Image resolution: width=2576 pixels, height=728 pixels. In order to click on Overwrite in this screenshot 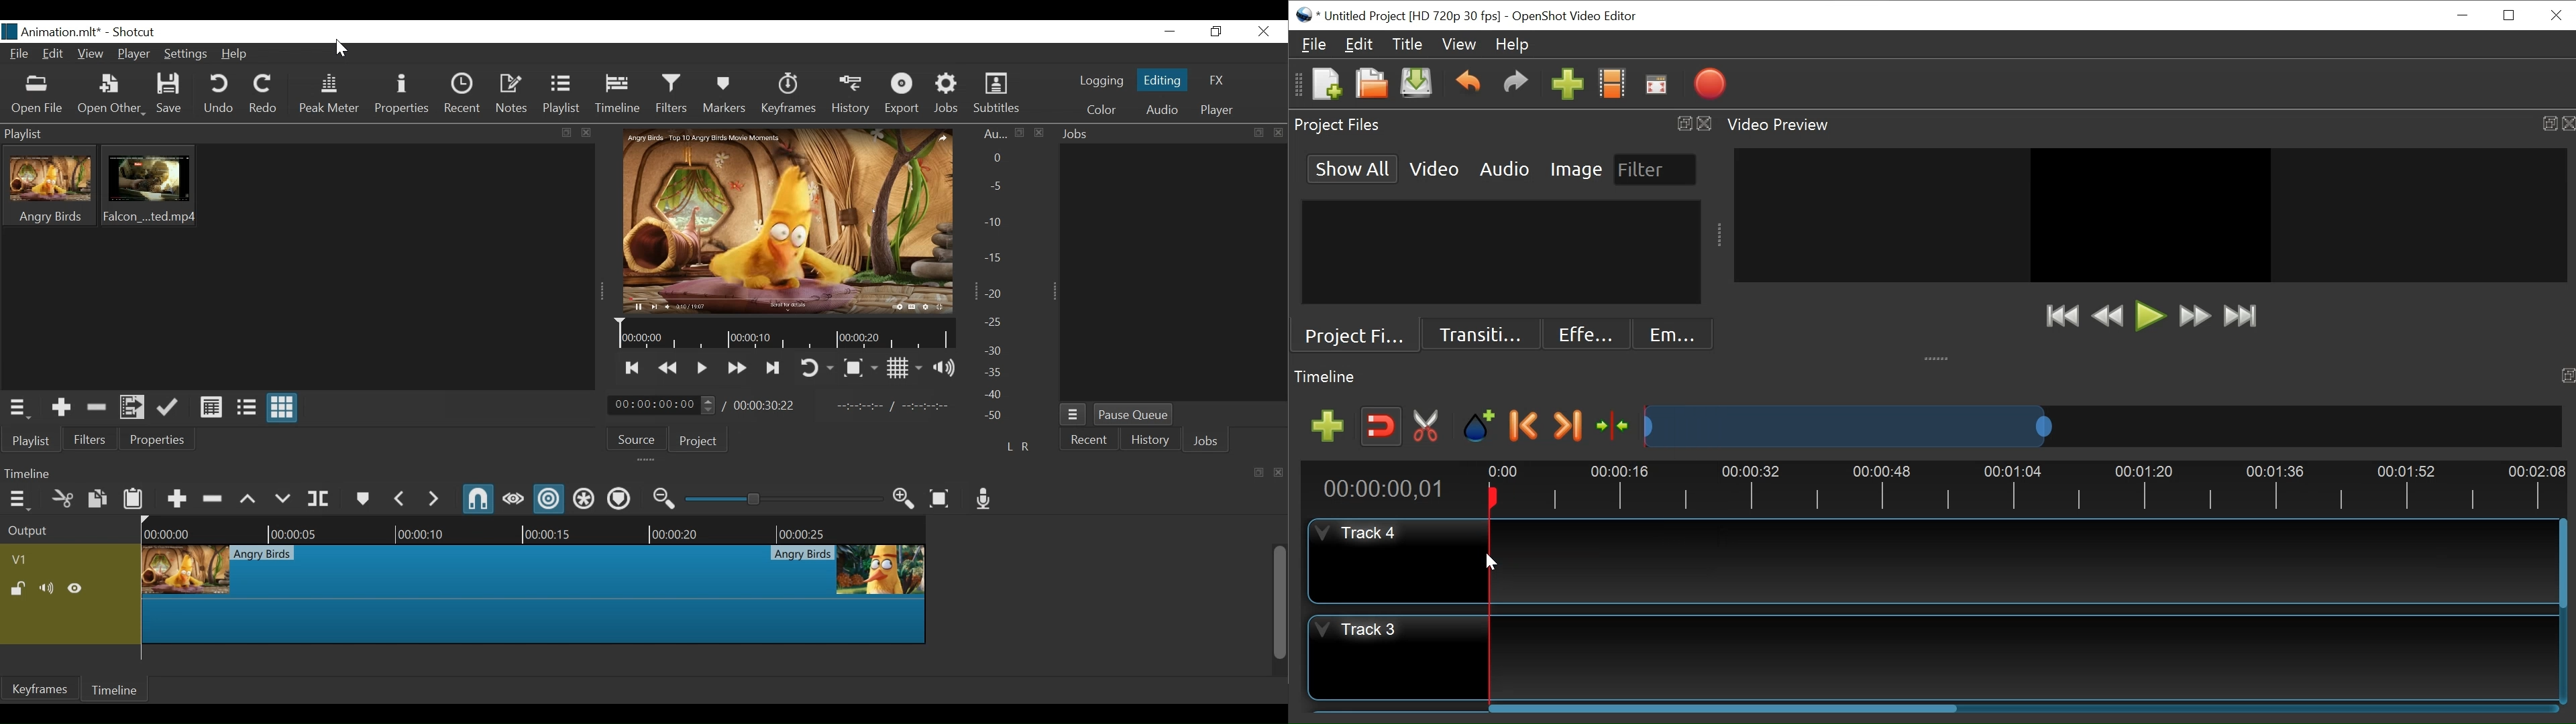, I will do `click(282, 496)`.